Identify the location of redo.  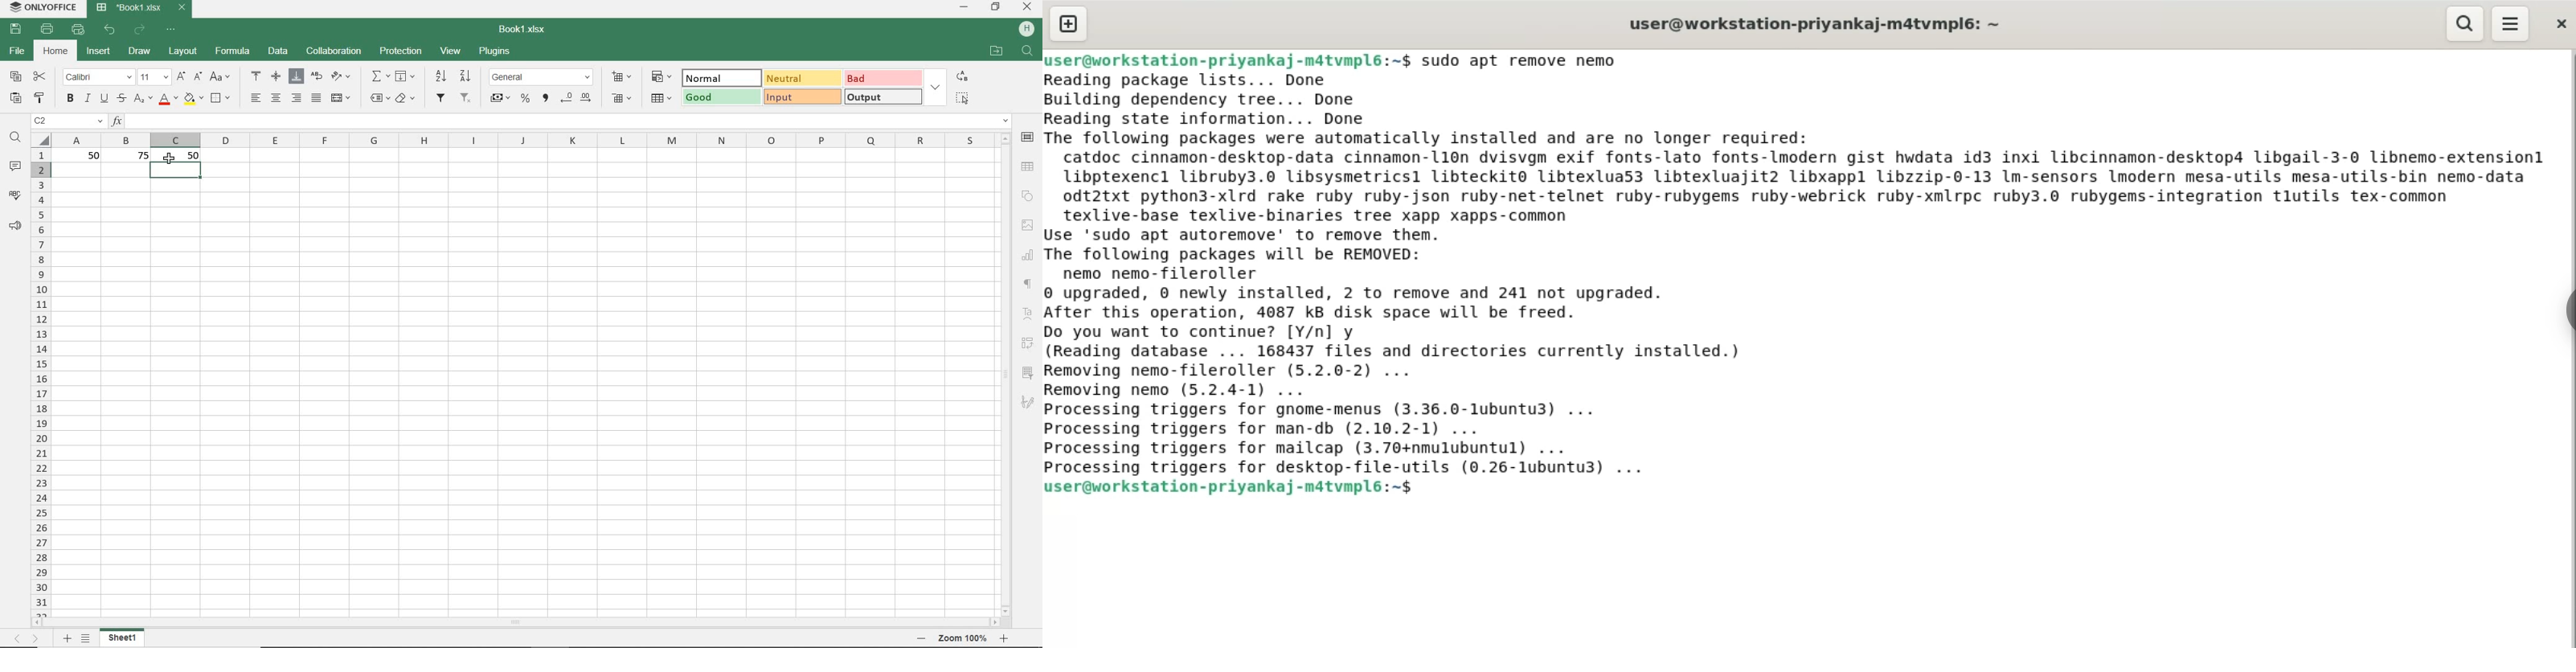
(140, 30).